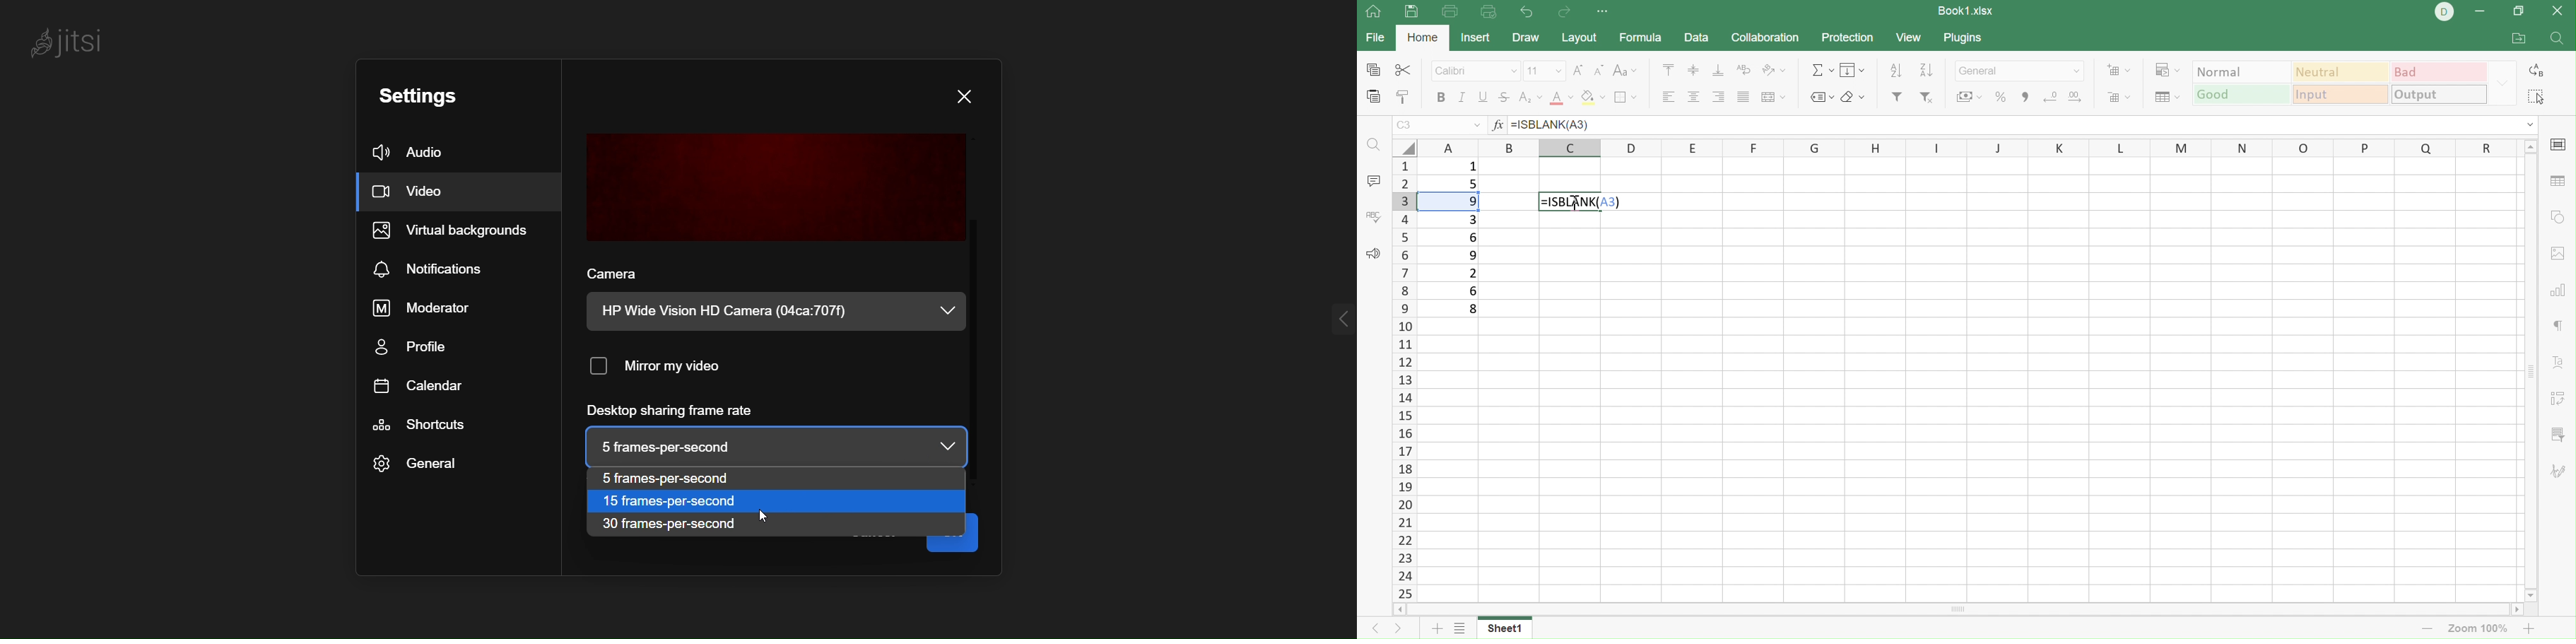 This screenshot has height=644, width=2576. I want to click on Normal, so click(2243, 70).